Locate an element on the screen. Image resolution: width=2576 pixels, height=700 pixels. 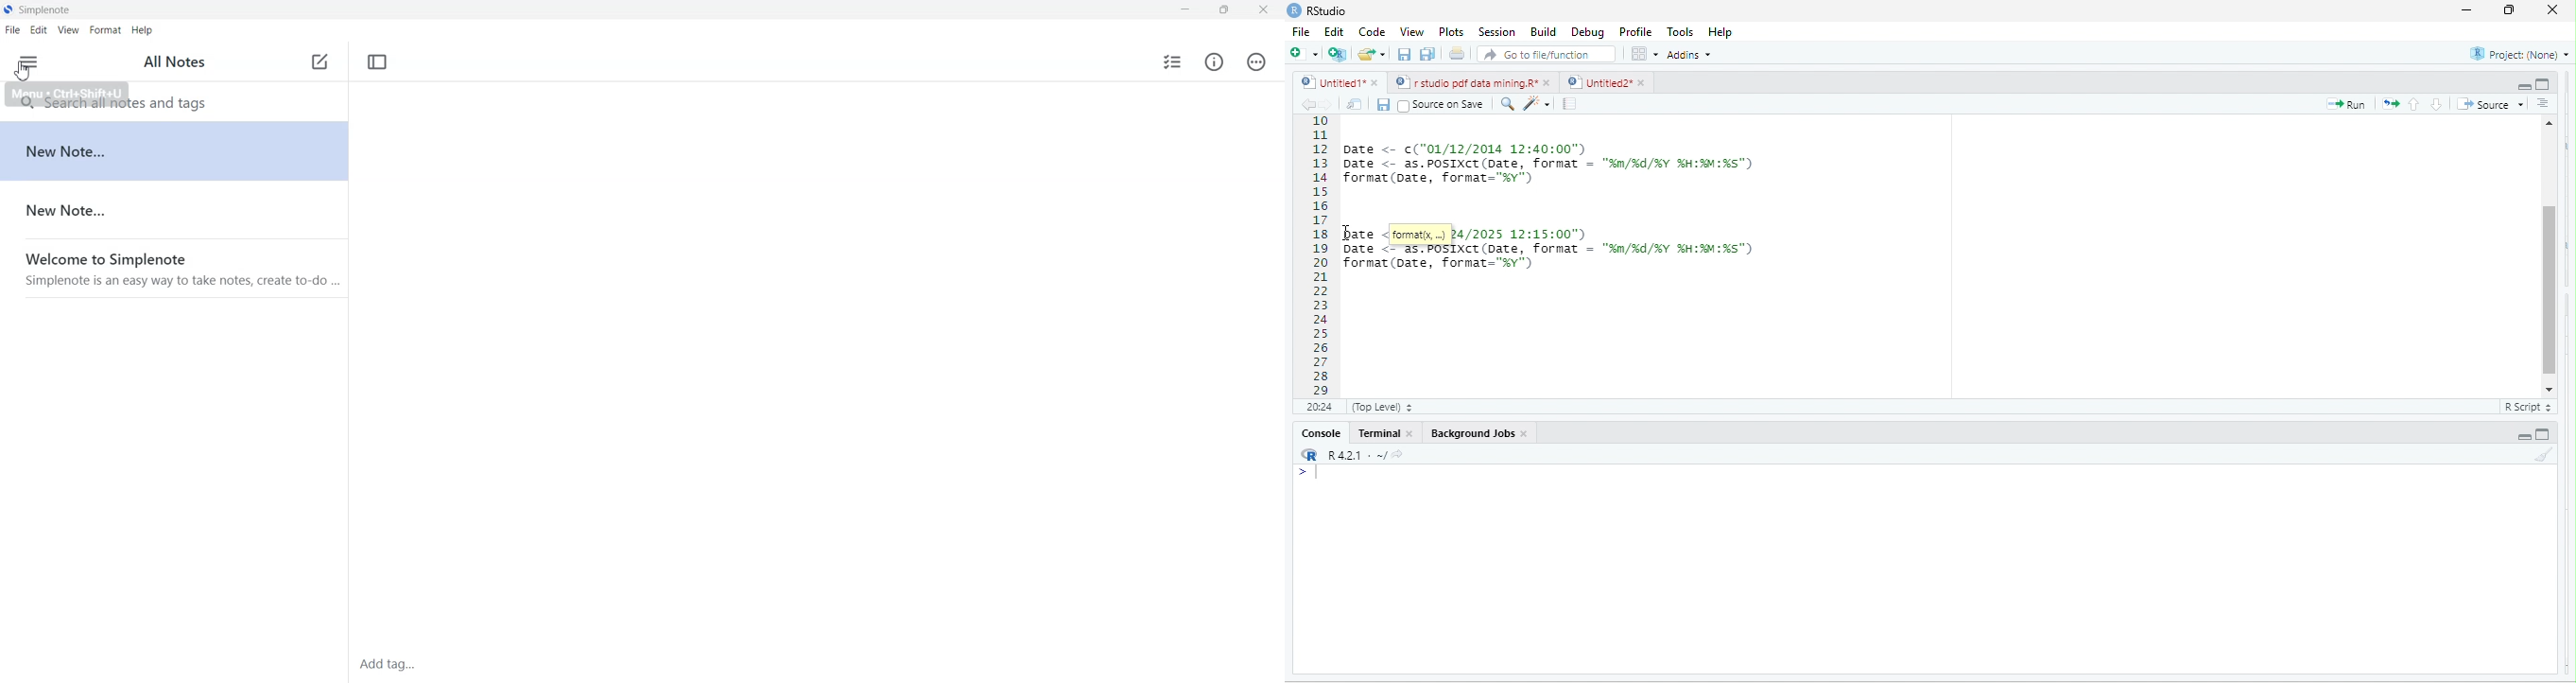
Debug is located at coordinates (1587, 34).